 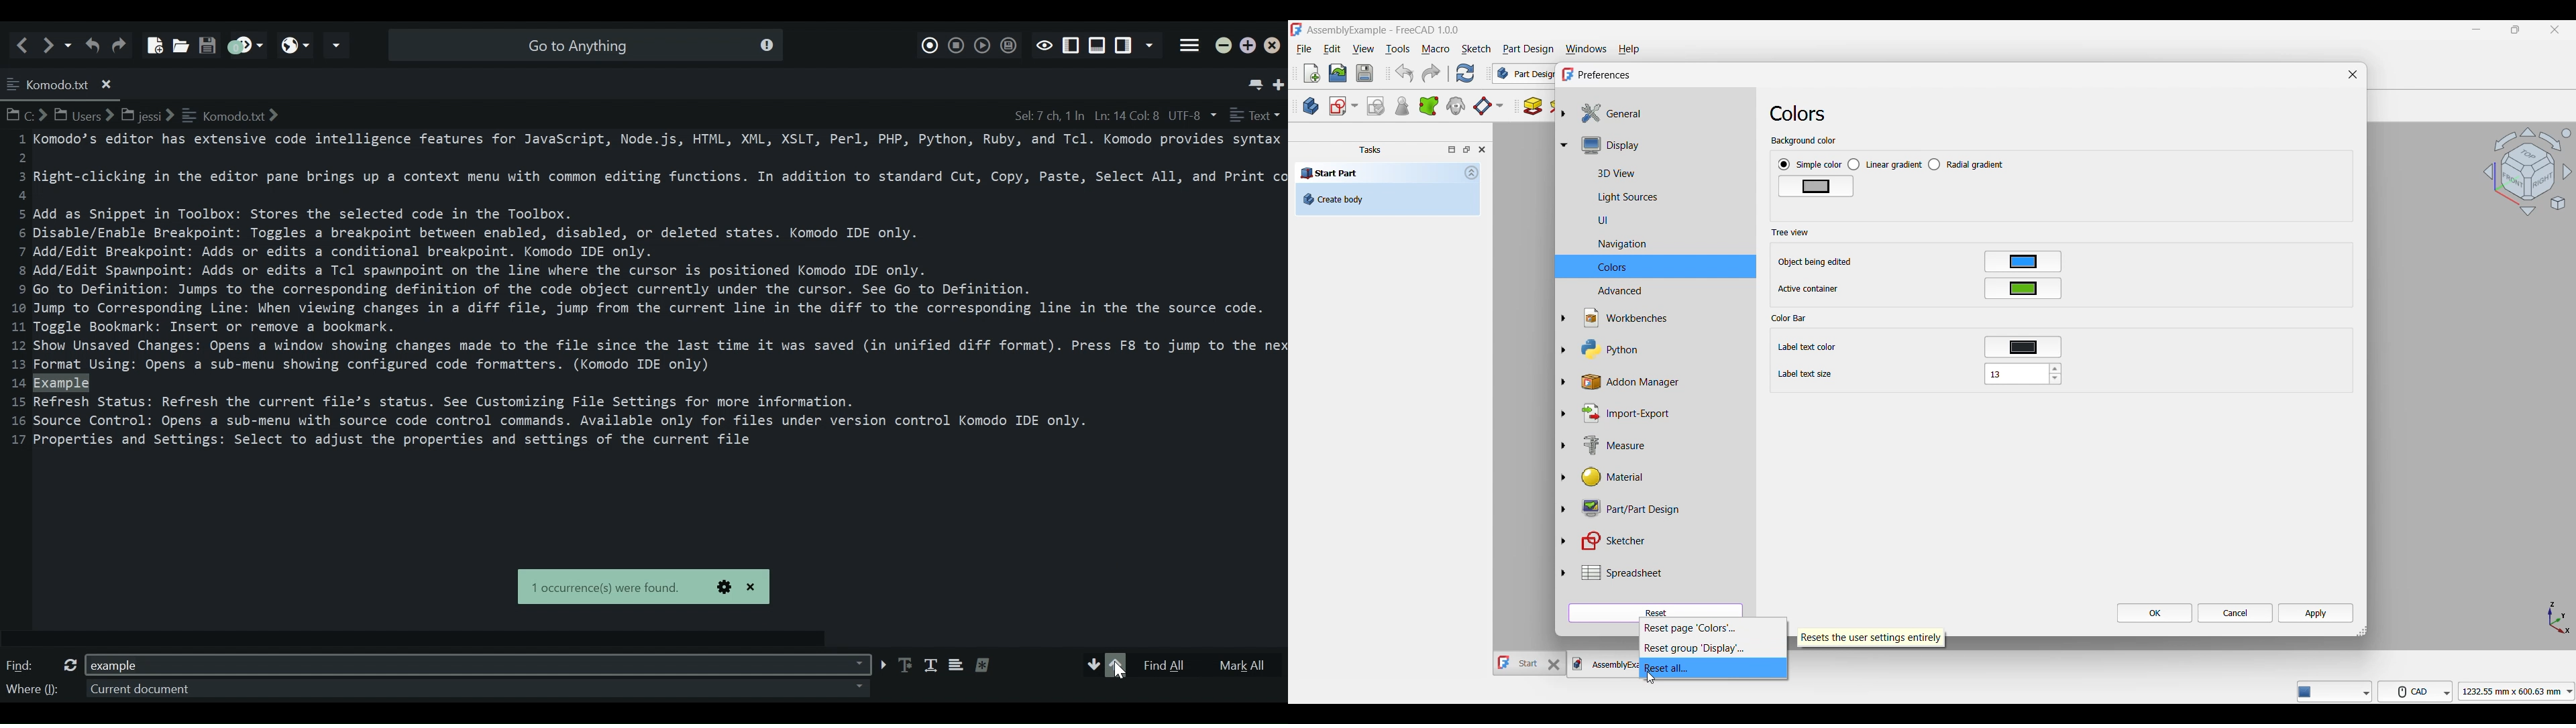 I want to click on AssemblyExample - FreeCAD 1.0.0, so click(x=1383, y=30).